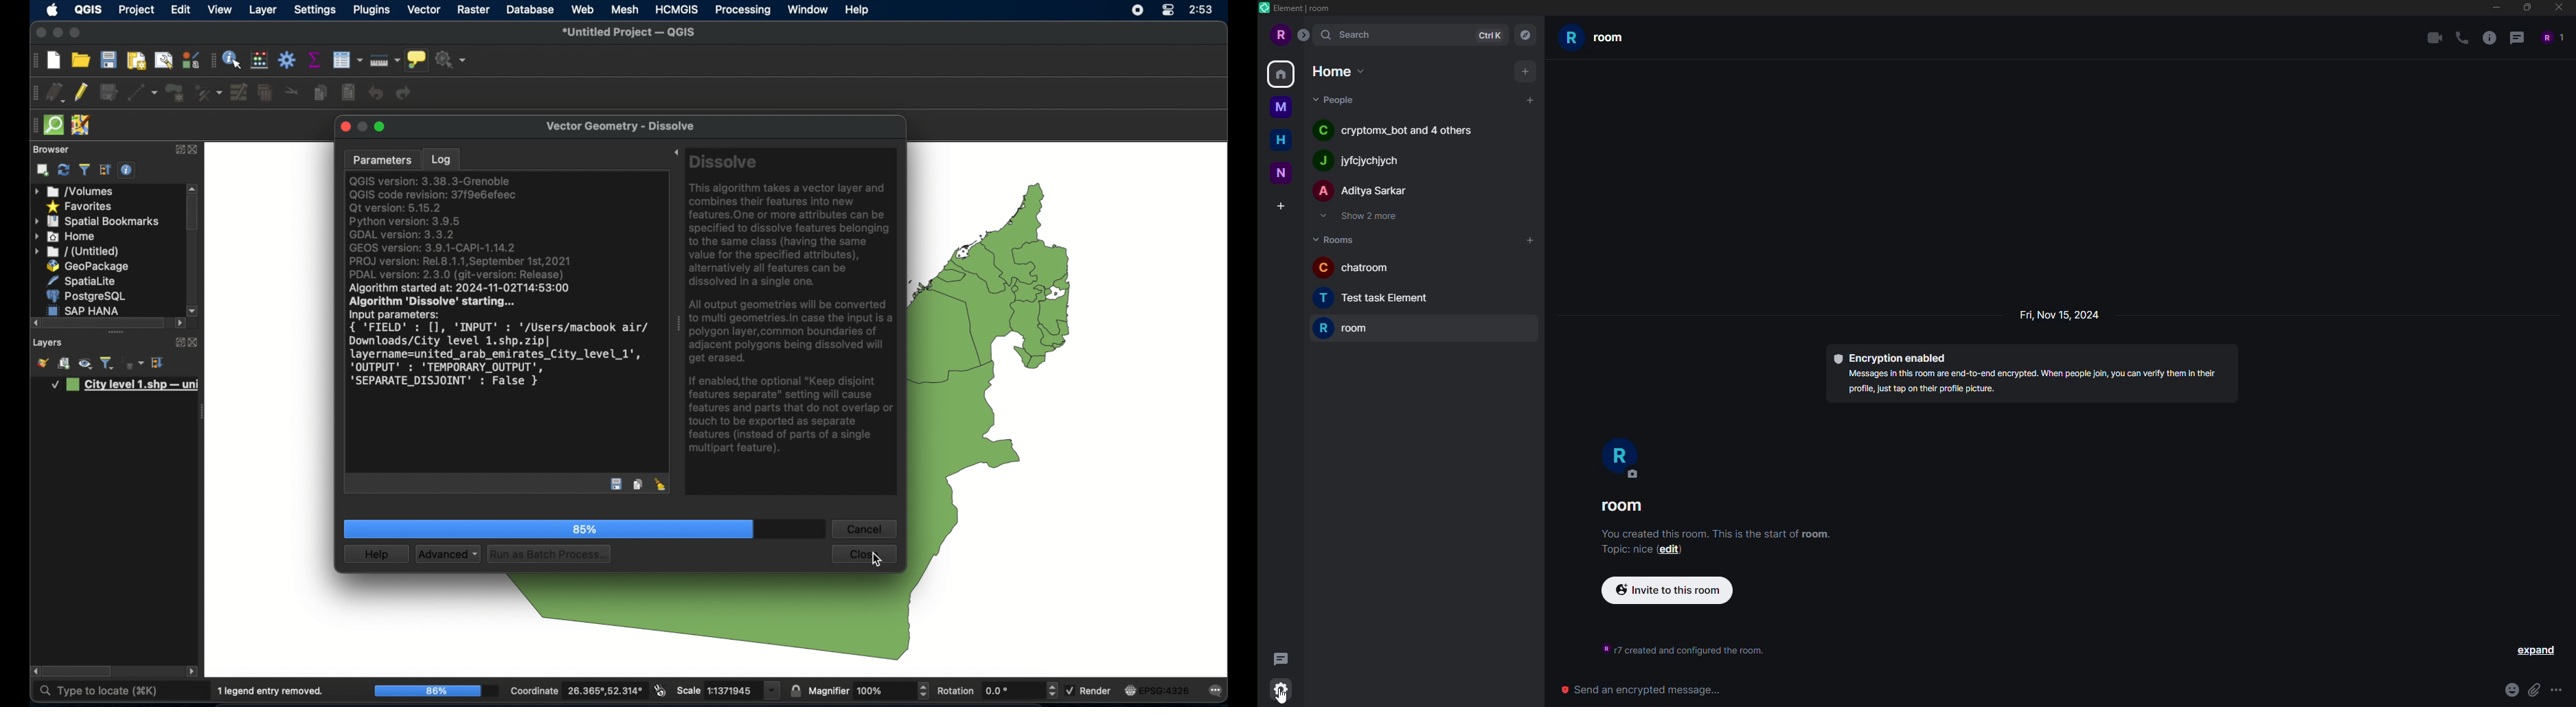  Describe the element at coordinates (1374, 194) in the screenshot. I see `A Aditya Sarkar` at that location.